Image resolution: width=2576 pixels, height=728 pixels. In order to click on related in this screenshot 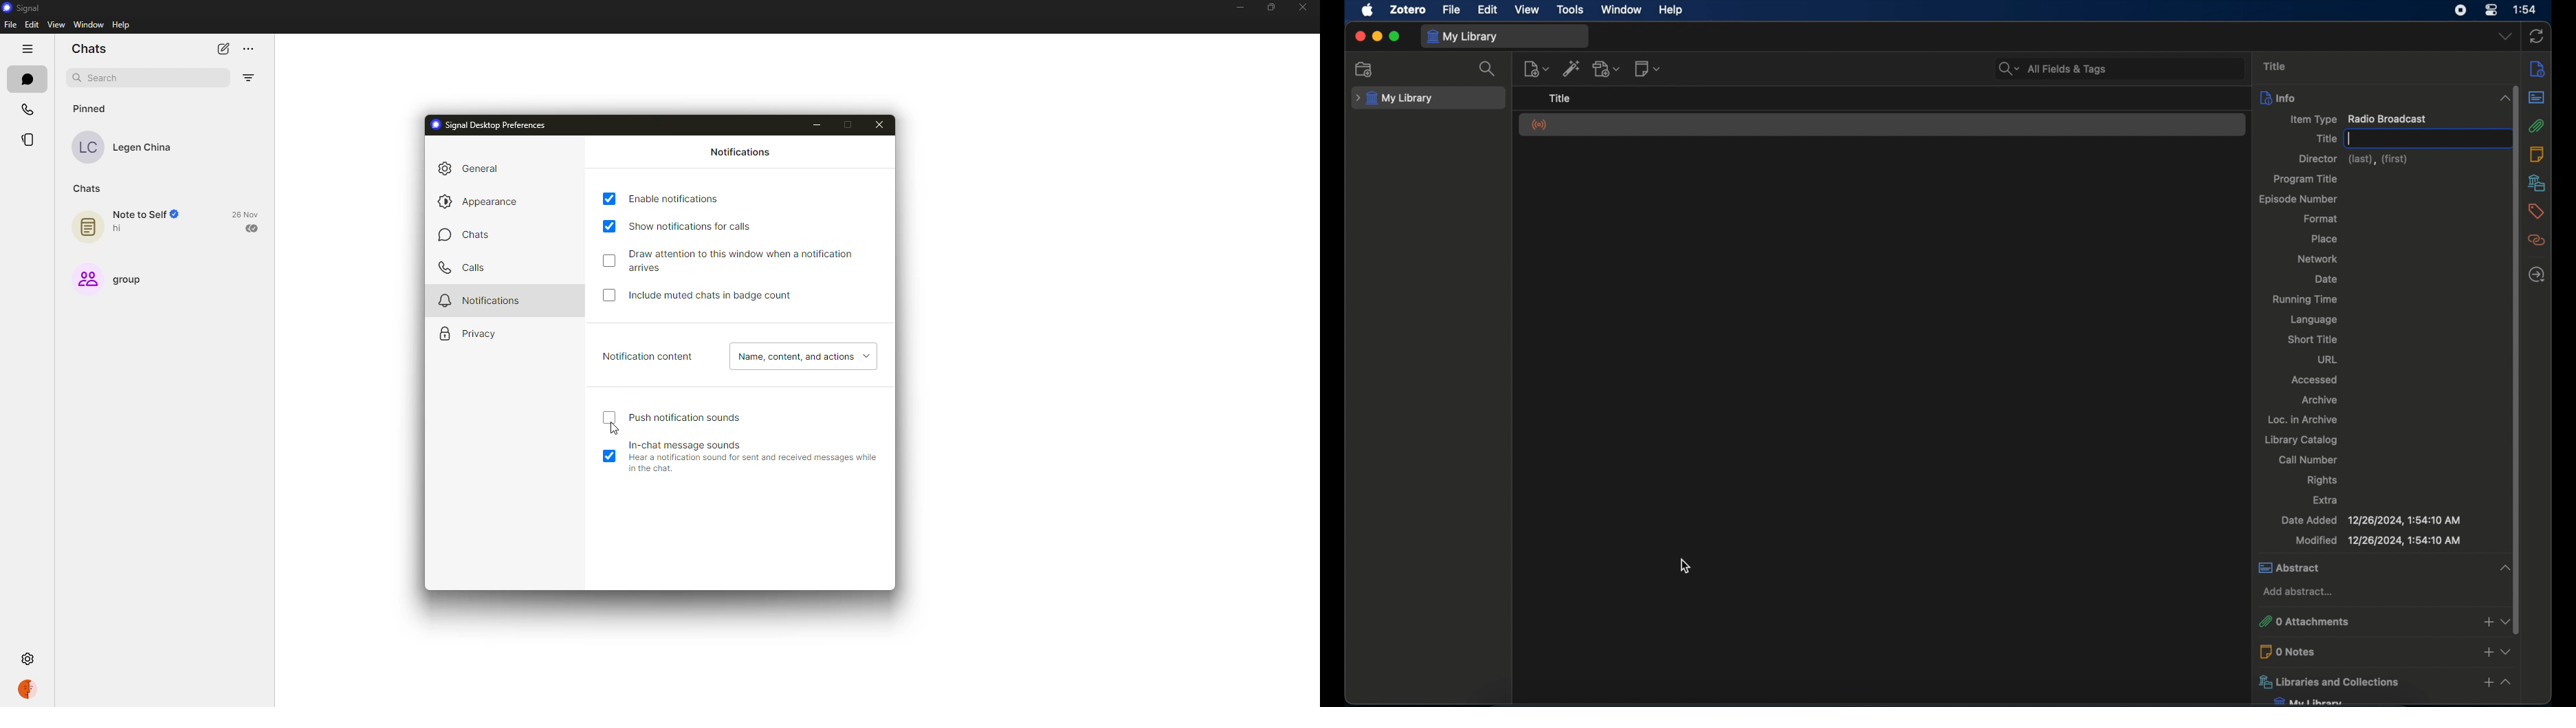, I will do `click(2537, 240)`.